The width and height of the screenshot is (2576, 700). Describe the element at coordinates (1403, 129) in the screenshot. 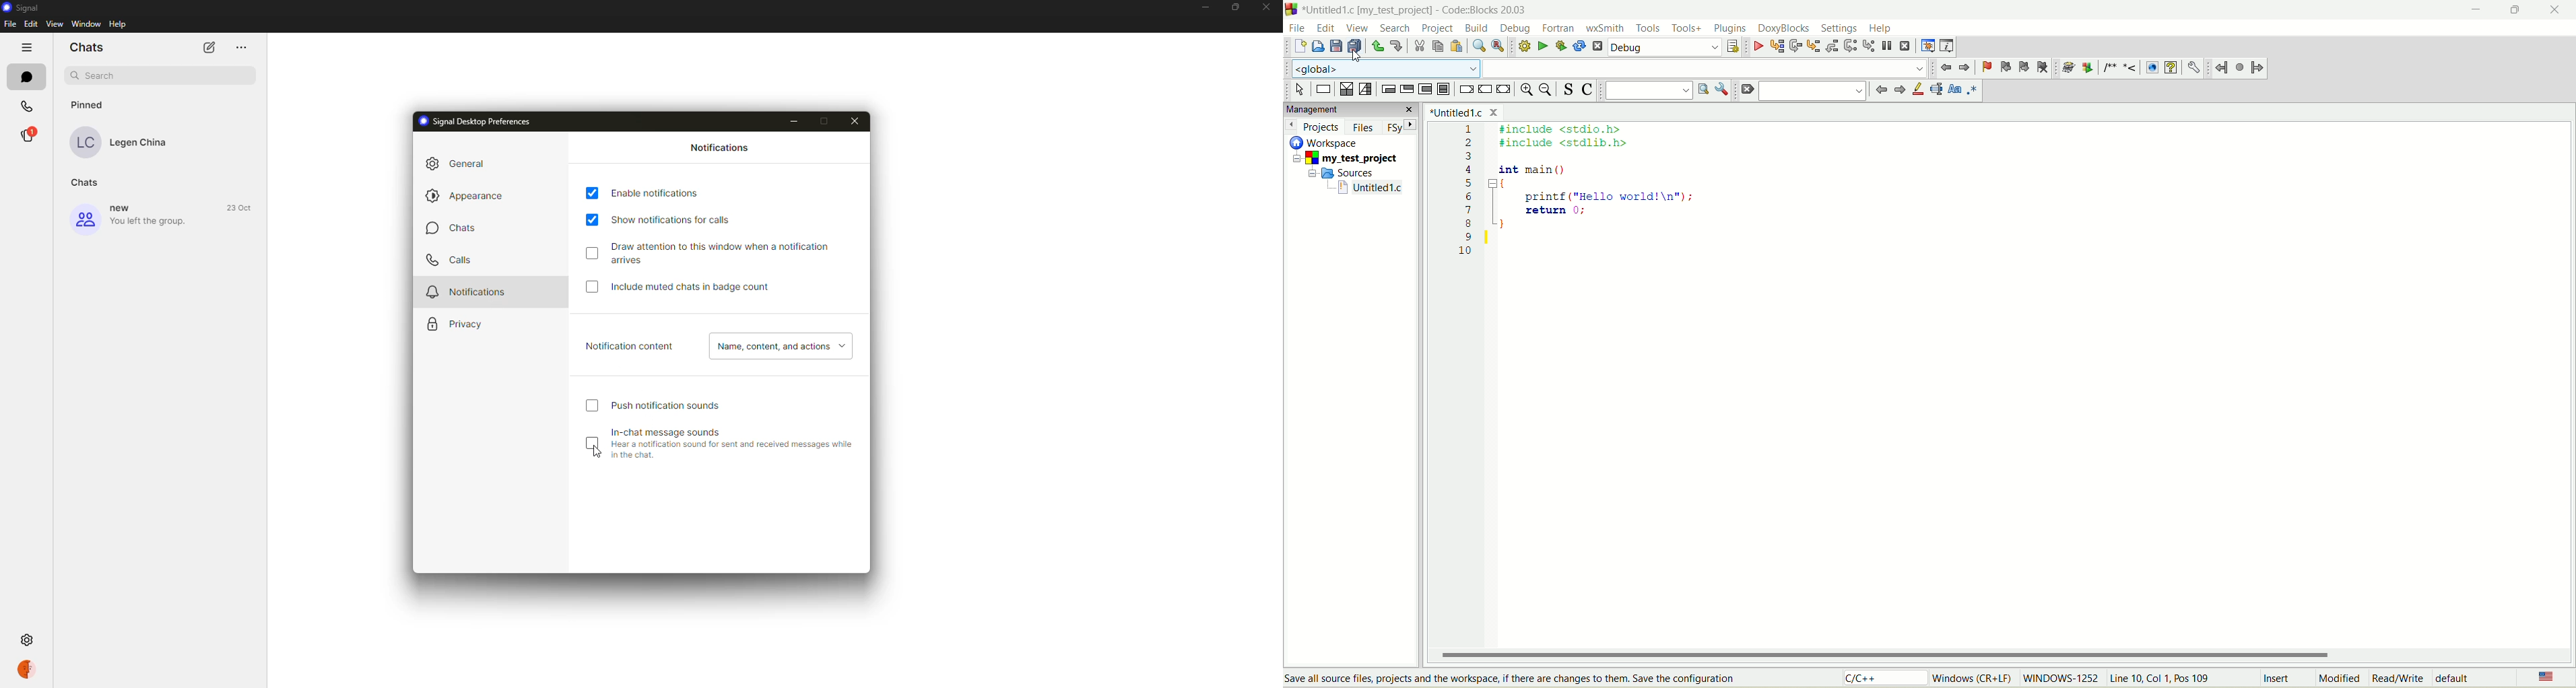

I see `Fsy` at that location.